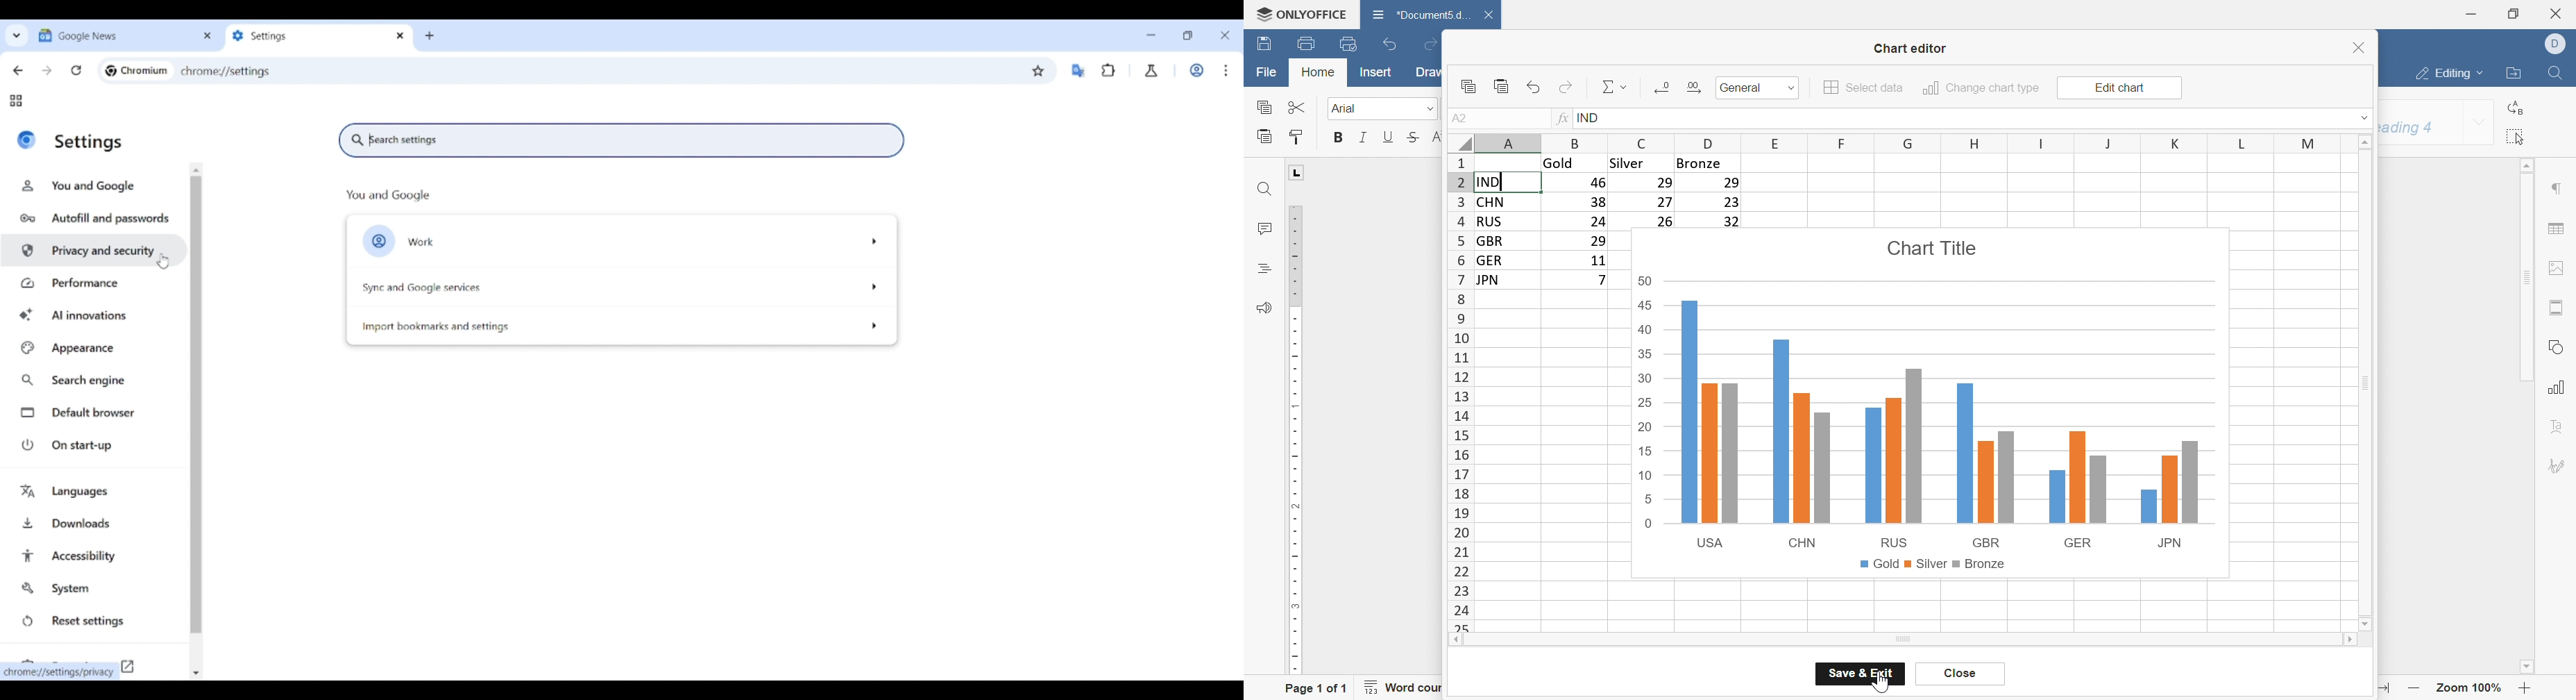 The width and height of the screenshot is (2576, 700). What do you see at coordinates (1391, 43) in the screenshot?
I see `undo` at bounding box center [1391, 43].